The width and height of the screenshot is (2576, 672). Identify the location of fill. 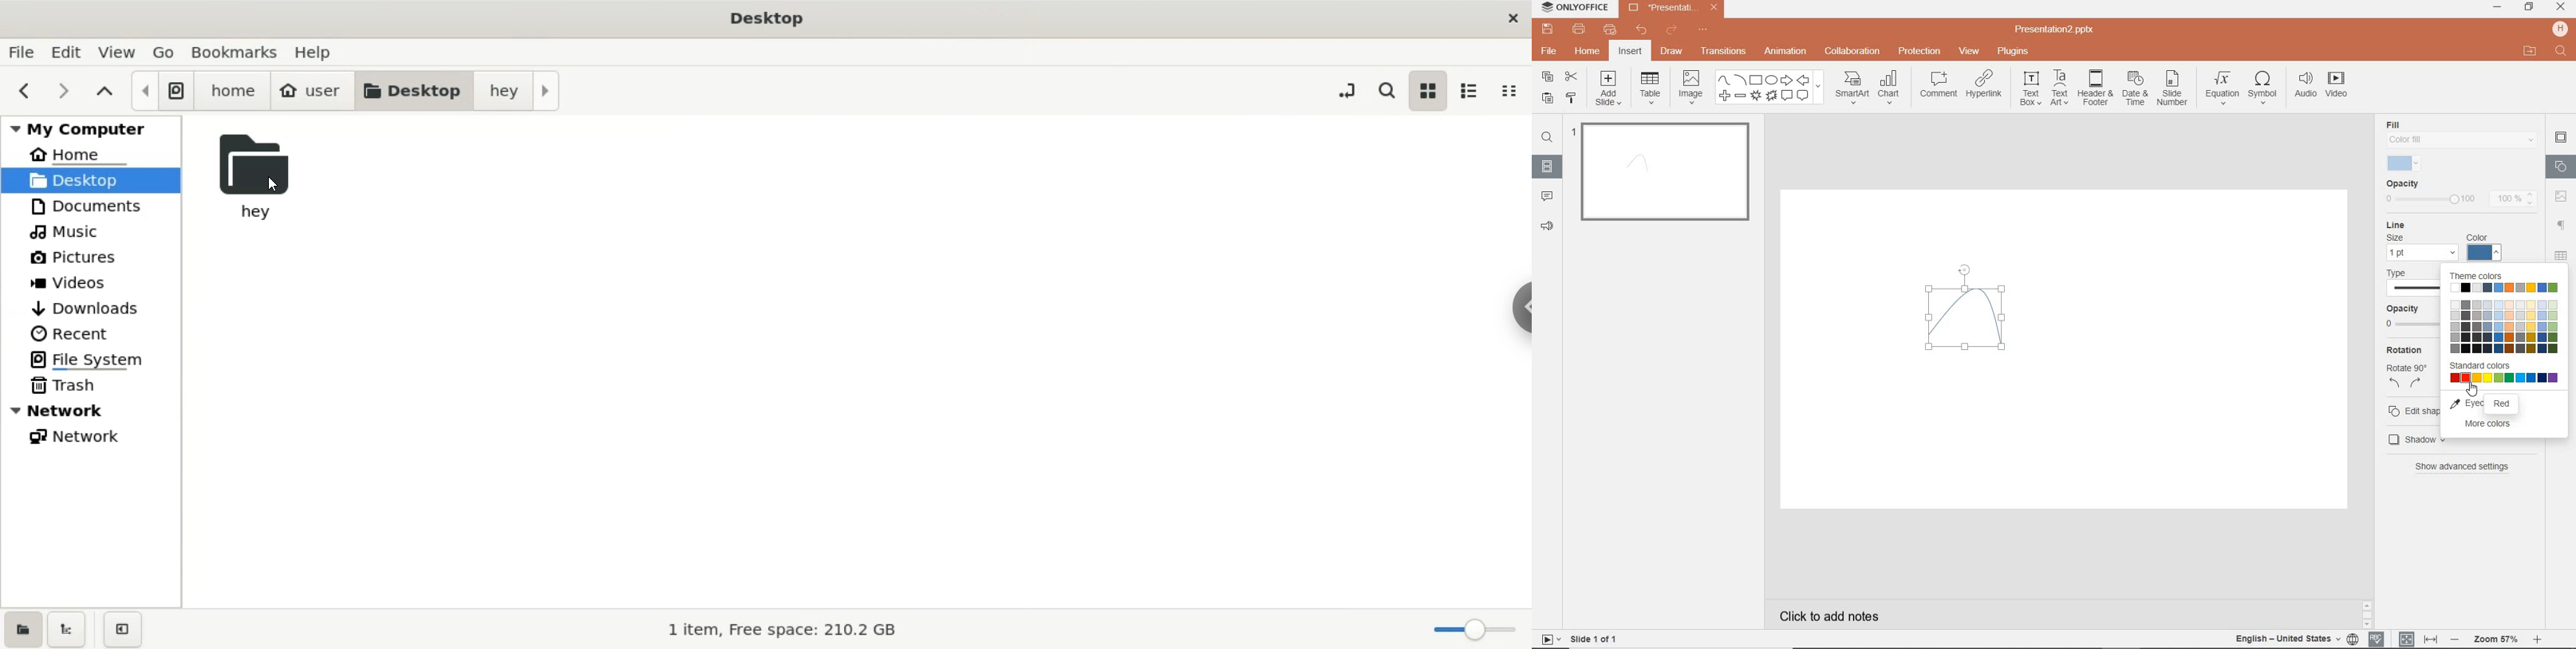
(2463, 134).